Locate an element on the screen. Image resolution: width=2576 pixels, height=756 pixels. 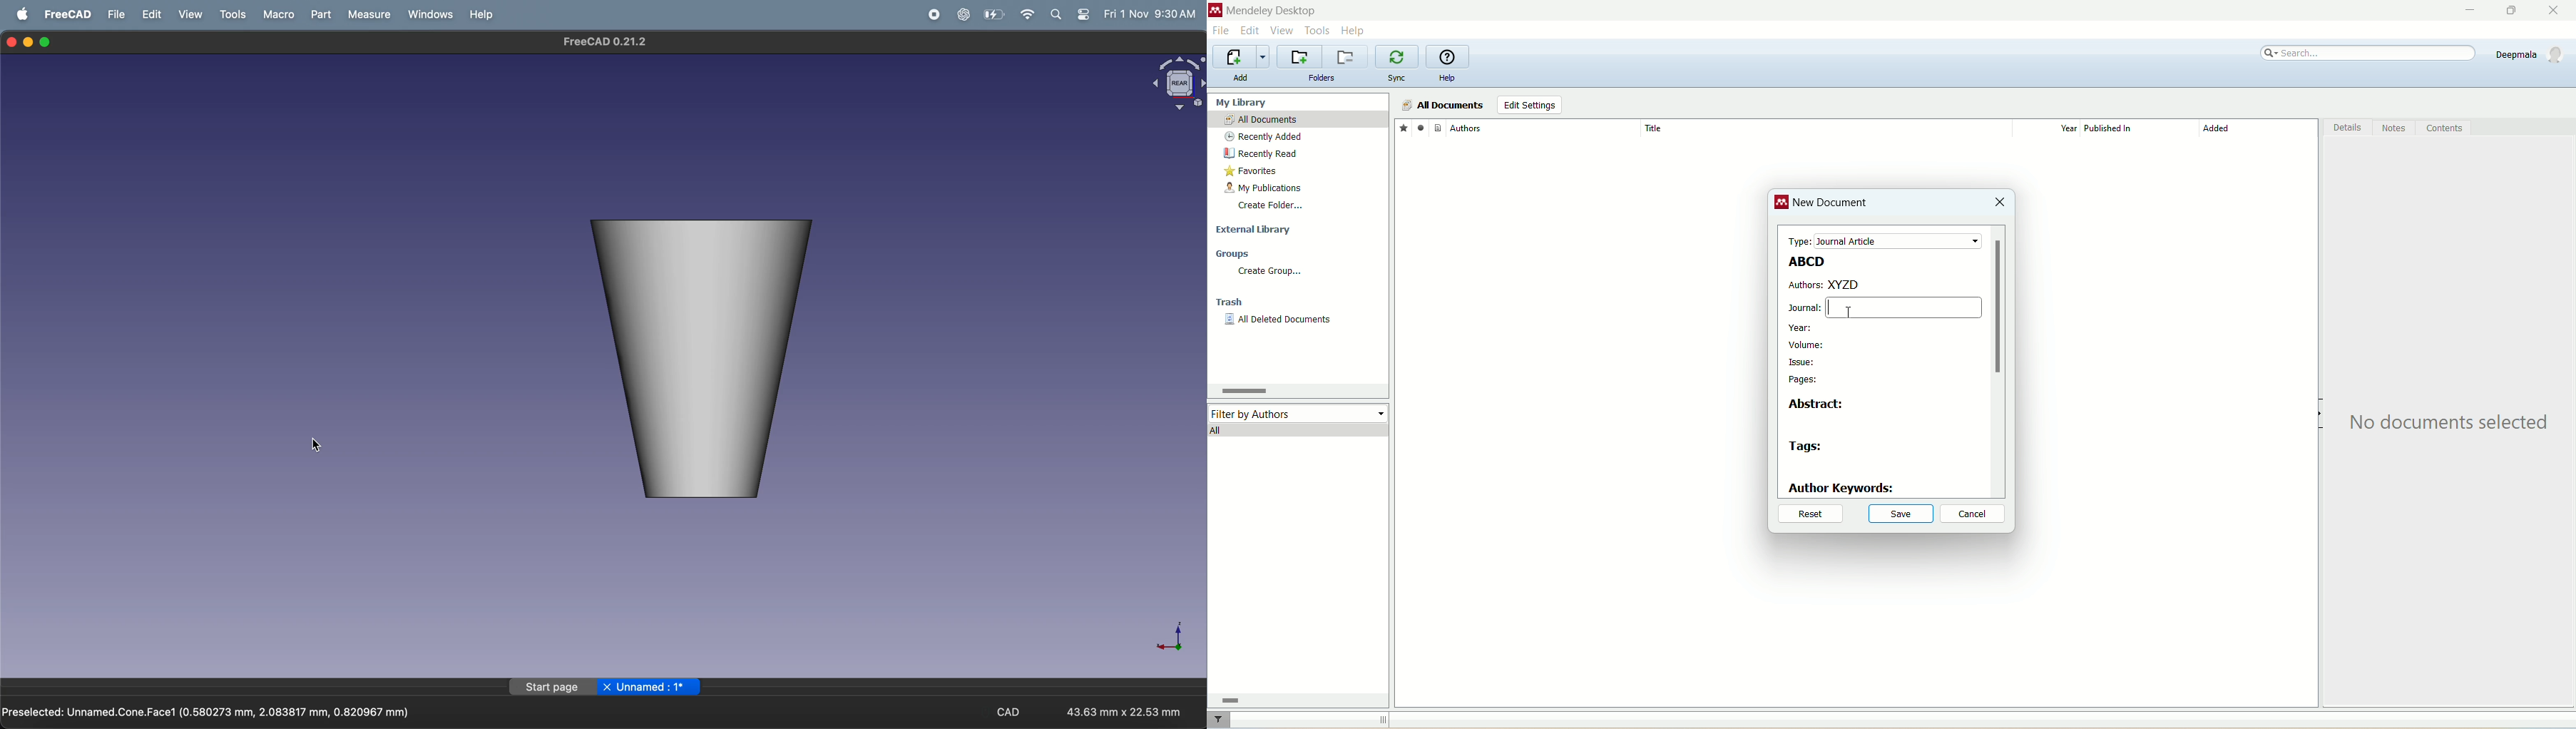
author is located at coordinates (1545, 128).